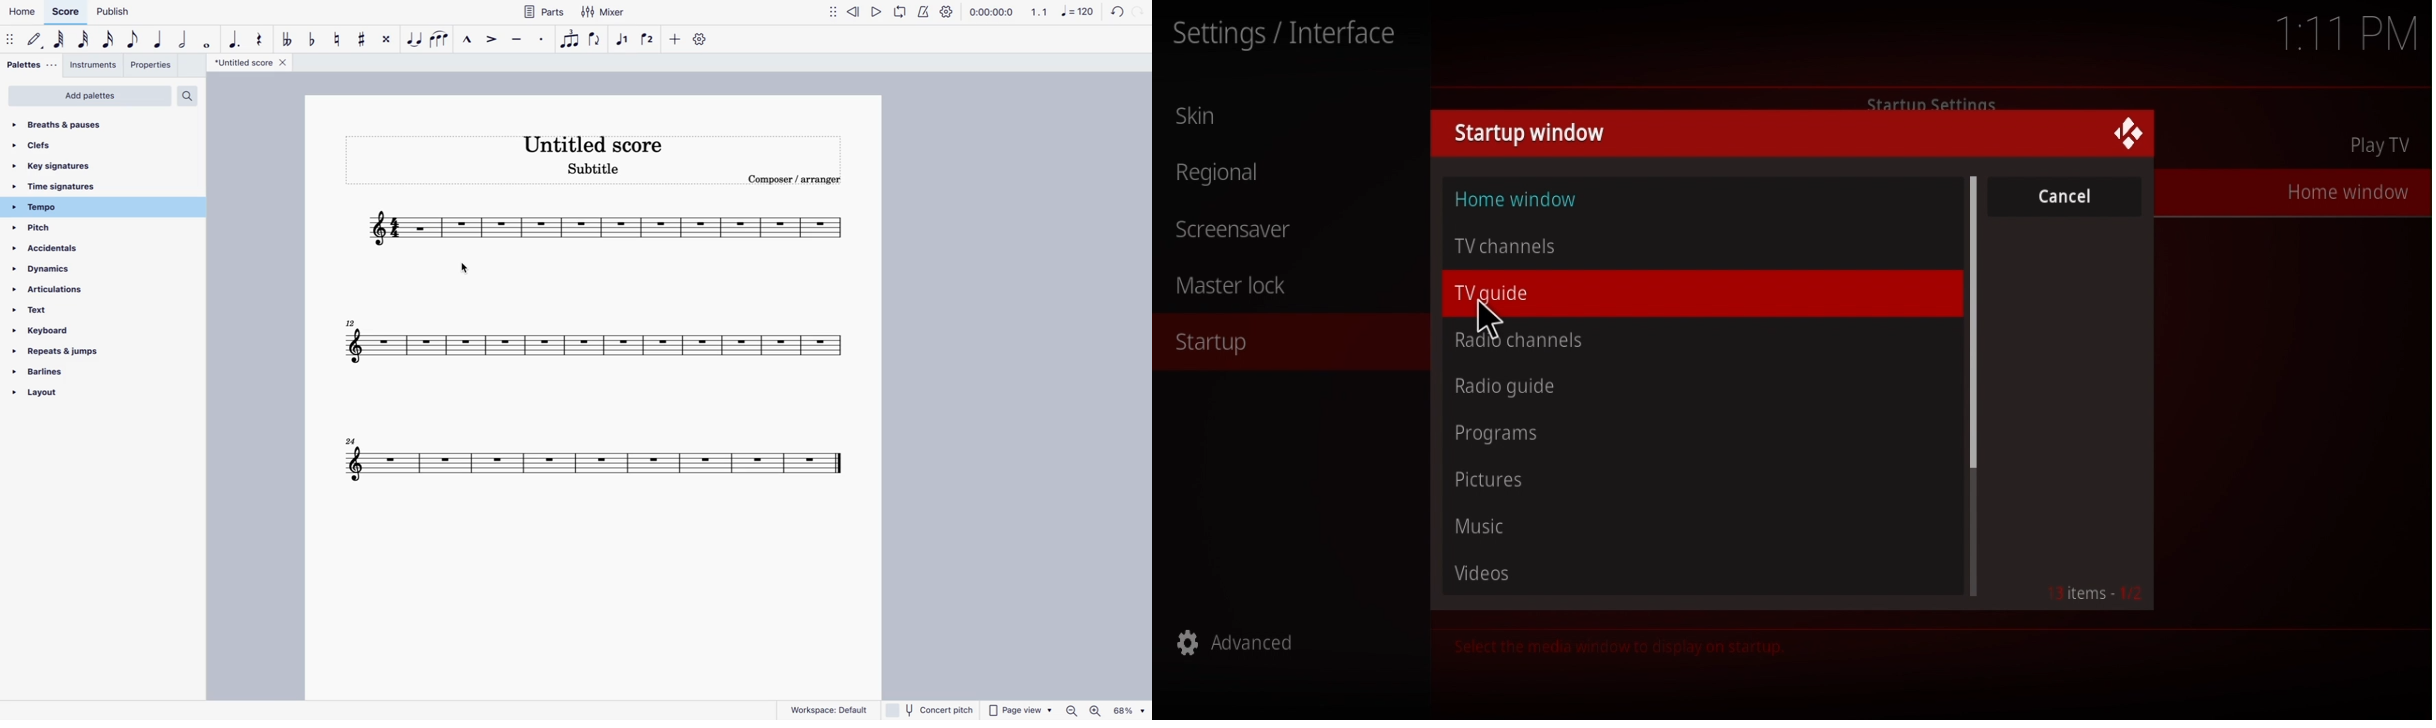  What do you see at coordinates (1071, 710) in the screenshot?
I see `zoom` at bounding box center [1071, 710].